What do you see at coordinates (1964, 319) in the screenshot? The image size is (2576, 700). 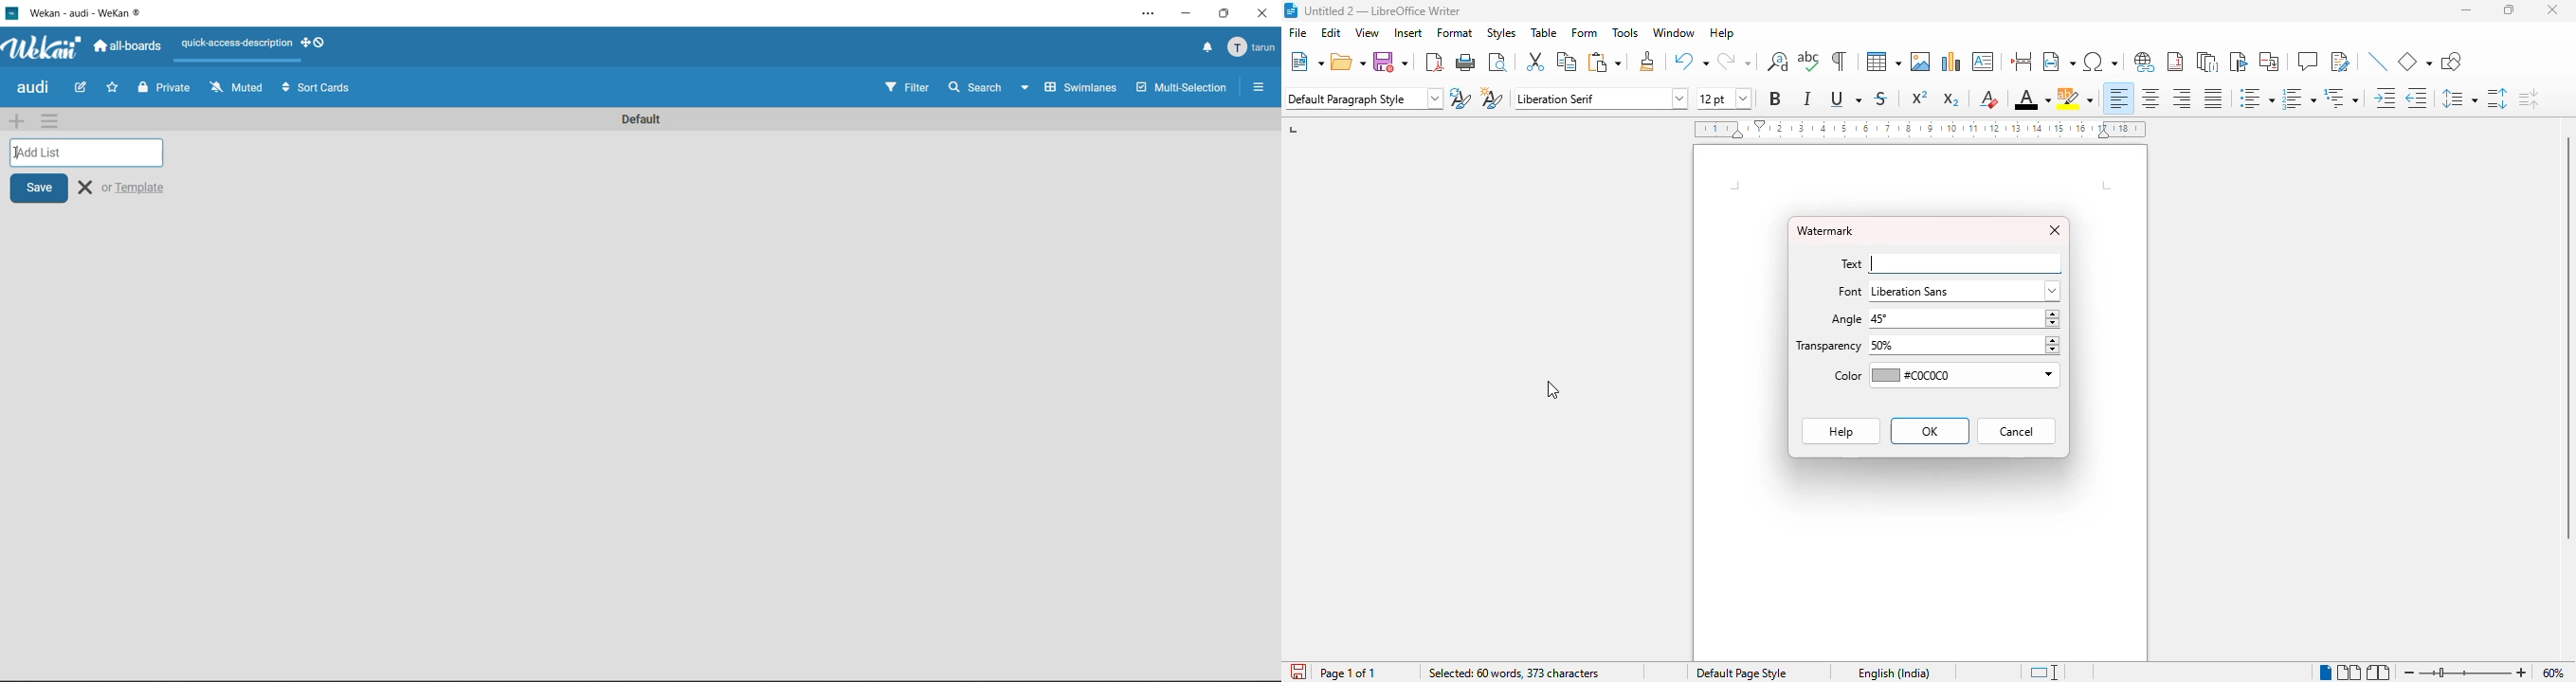 I see ` 45°` at bounding box center [1964, 319].